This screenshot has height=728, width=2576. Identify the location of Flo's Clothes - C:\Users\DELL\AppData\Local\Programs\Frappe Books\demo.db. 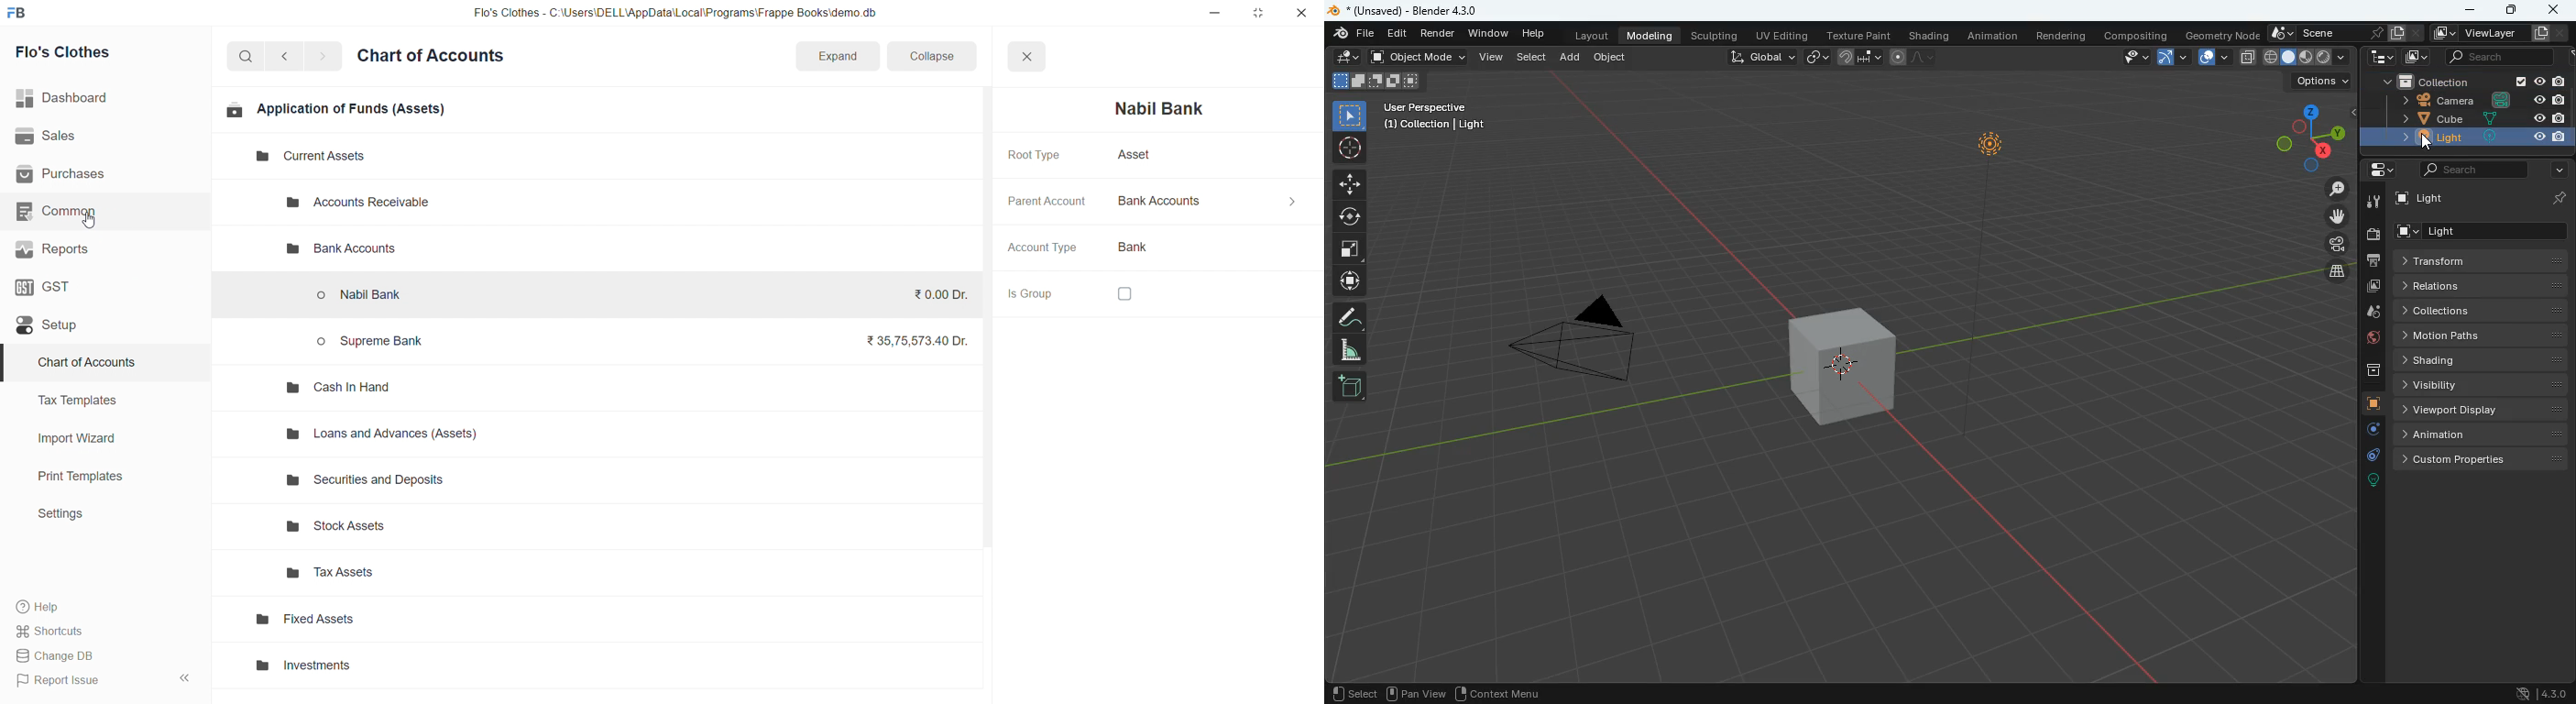
(676, 13).